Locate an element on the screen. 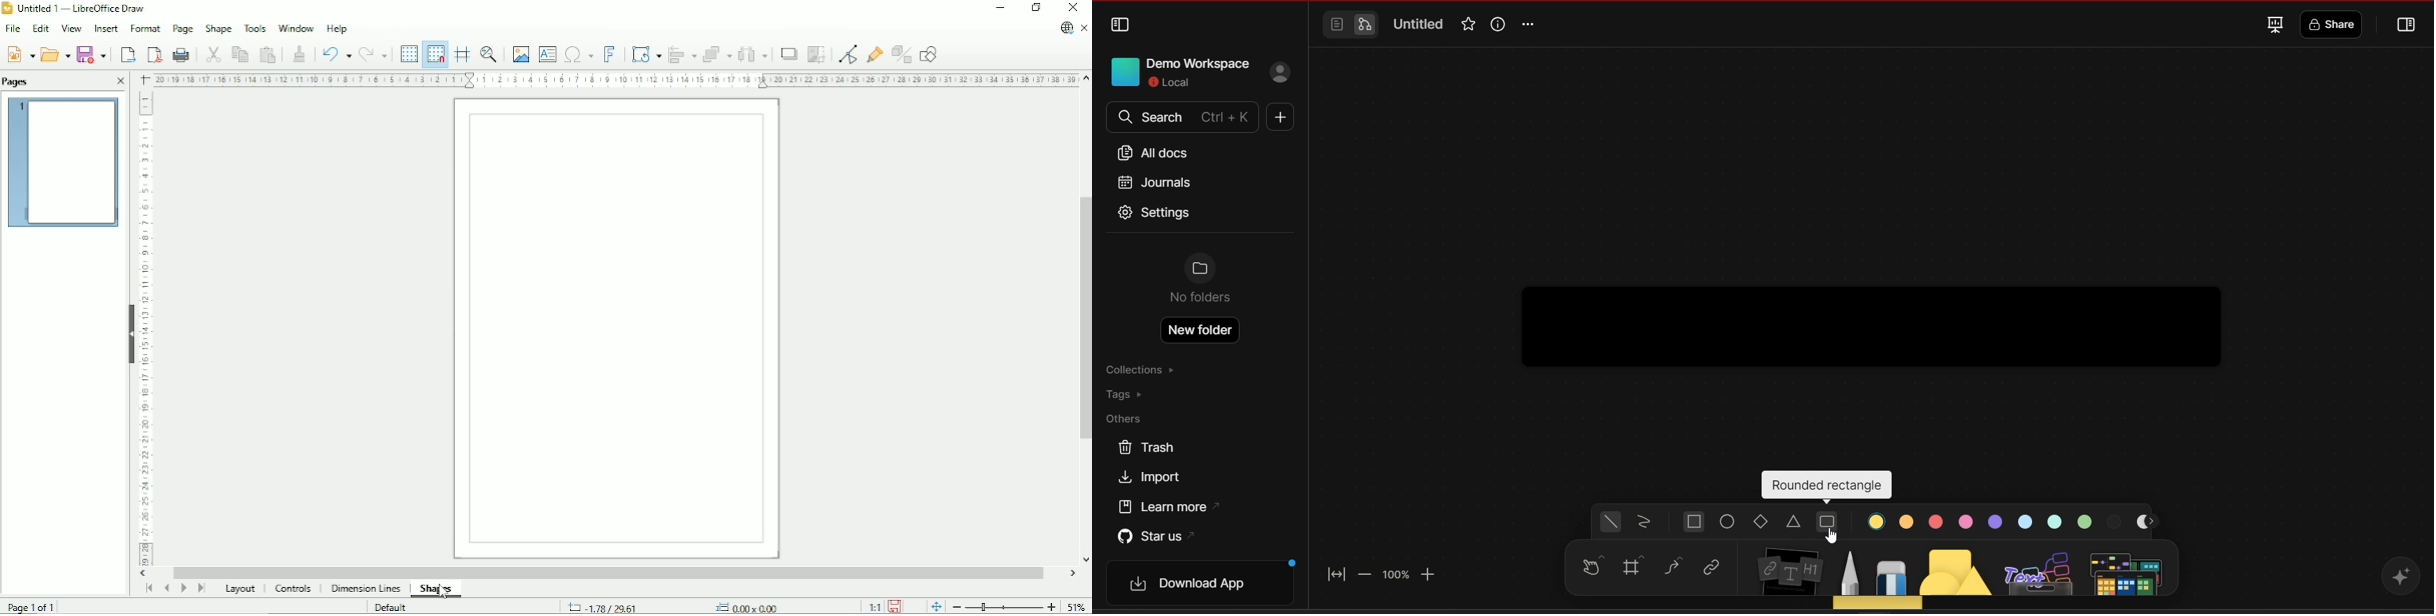 The height and width of the screenshot is (616, 2436). Copy is located at coordinates (238, 54).